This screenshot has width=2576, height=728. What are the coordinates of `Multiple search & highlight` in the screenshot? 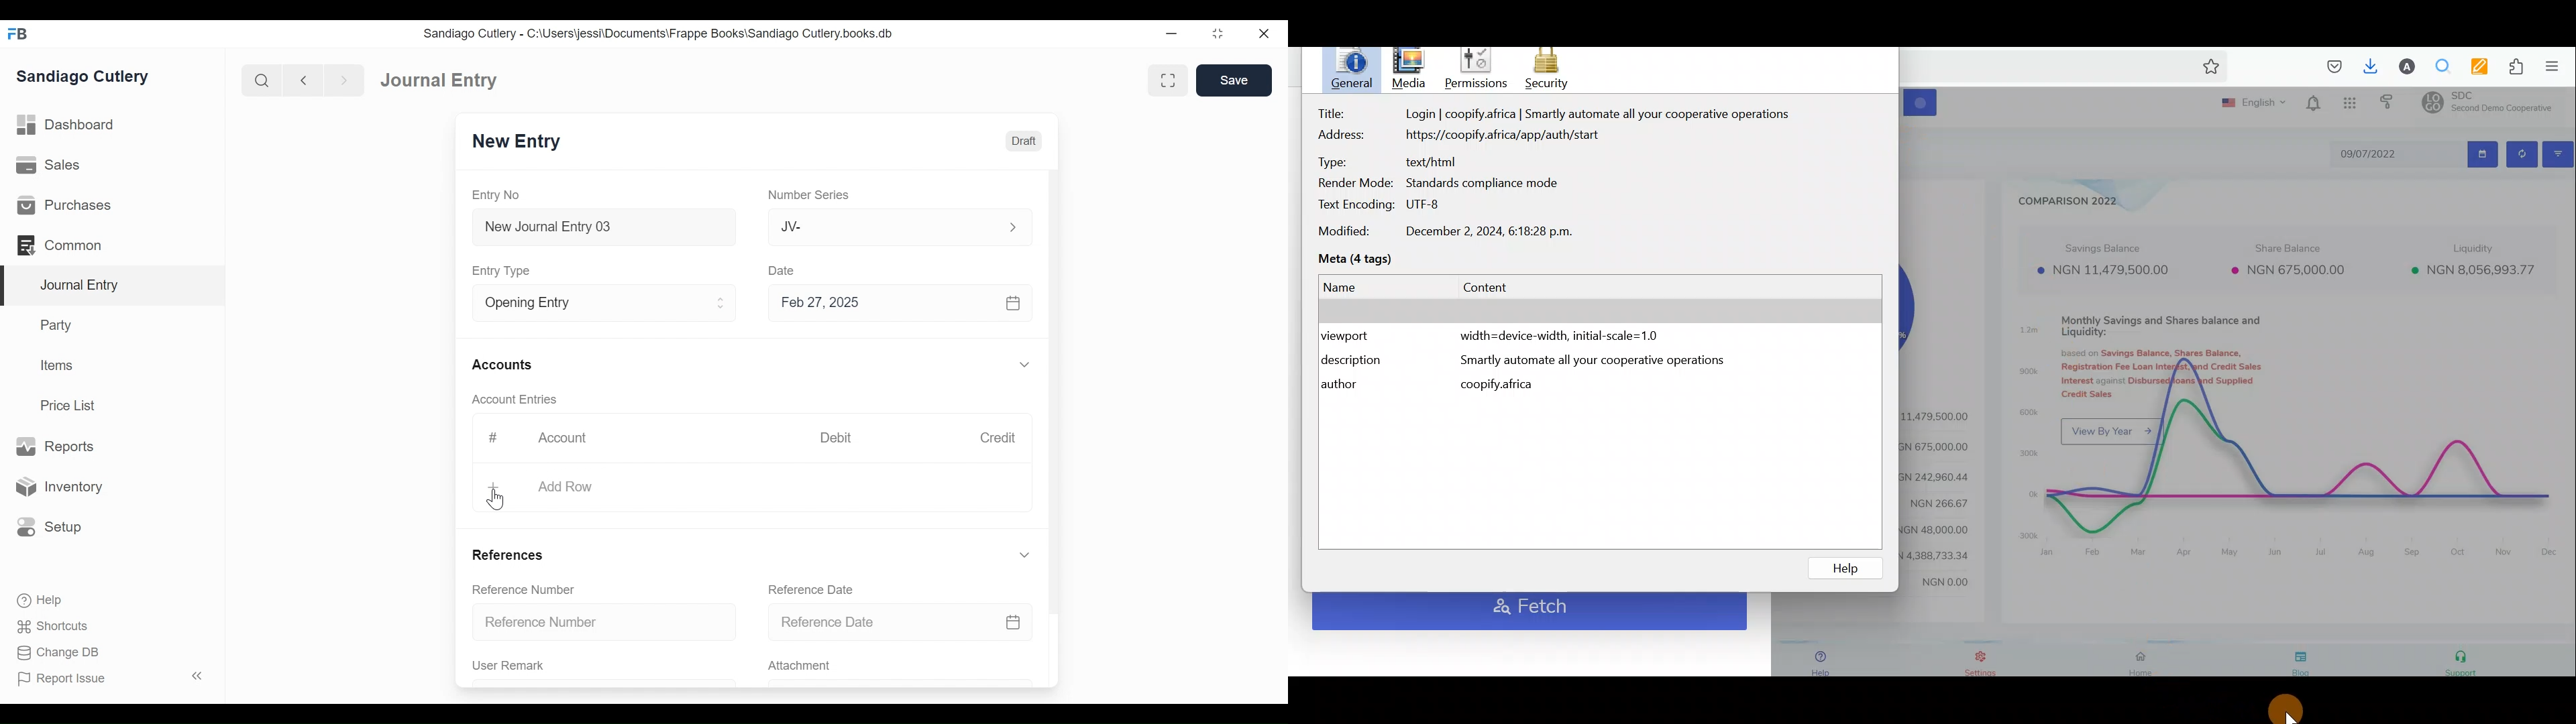 It's located at (2438, 67).